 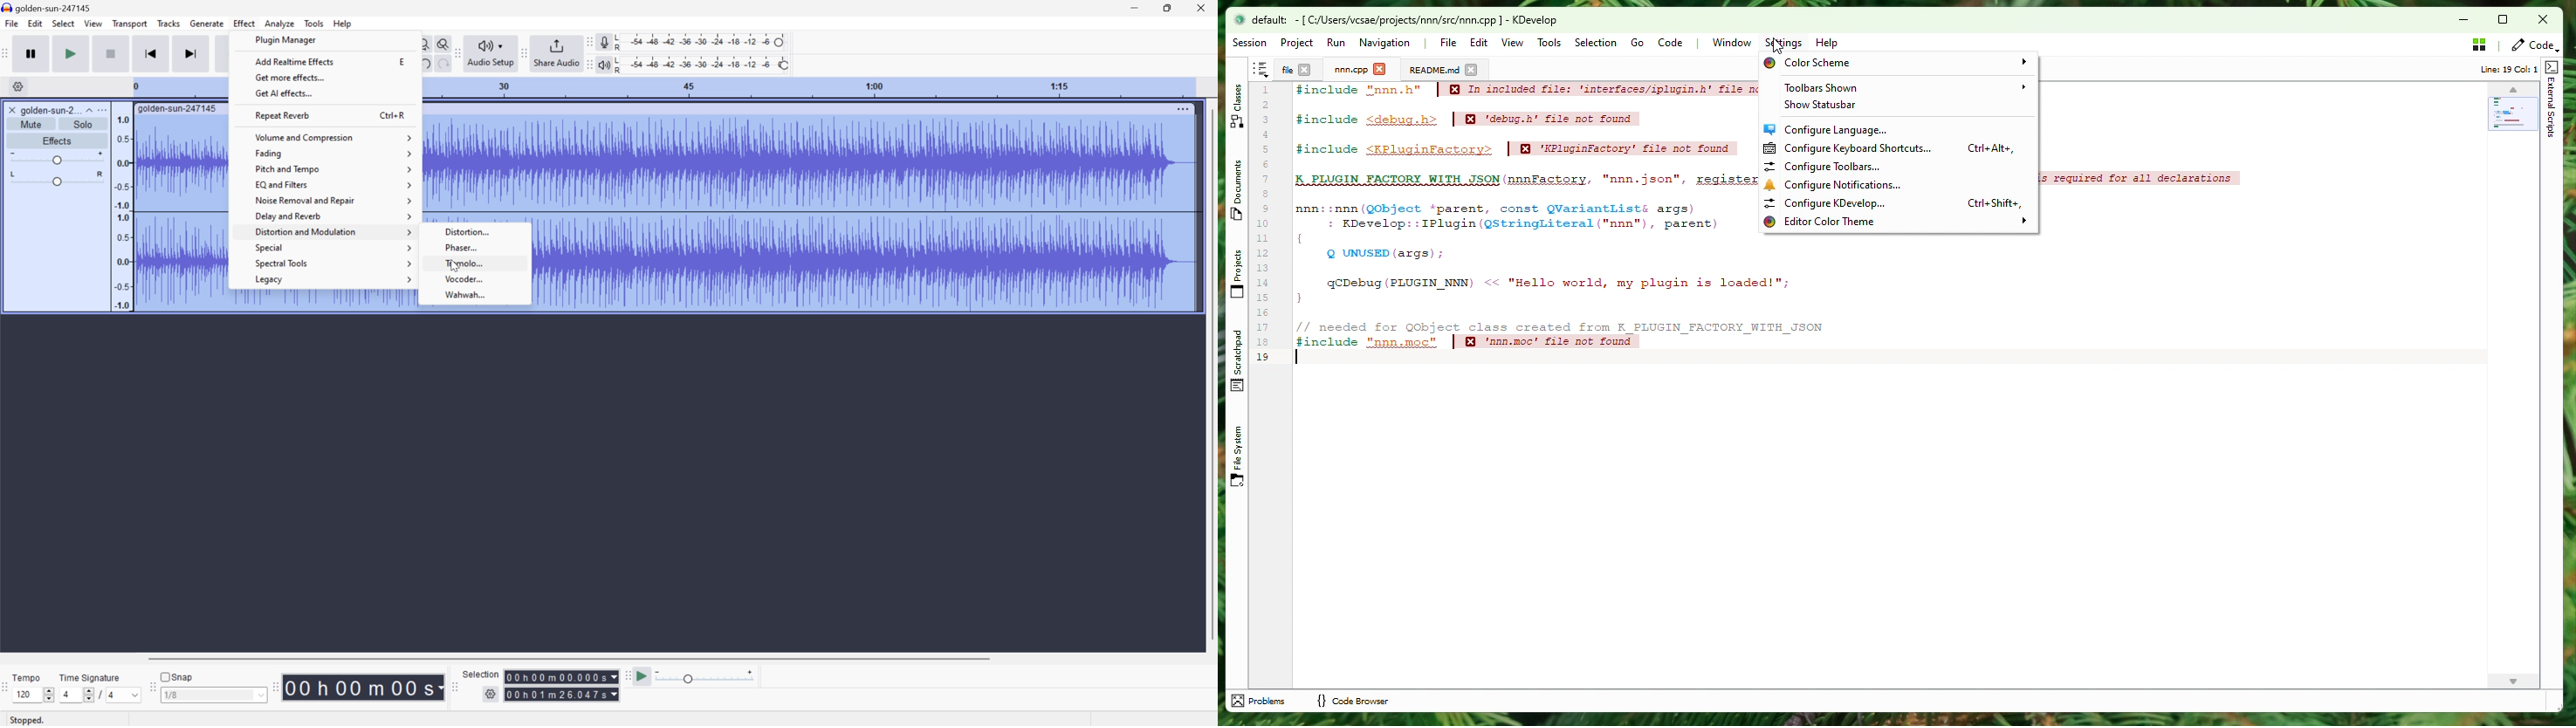 What do you see at coordinates (1135, 7) in the screenshot?
I see `Minimize` at bounding box center [1135, 7].